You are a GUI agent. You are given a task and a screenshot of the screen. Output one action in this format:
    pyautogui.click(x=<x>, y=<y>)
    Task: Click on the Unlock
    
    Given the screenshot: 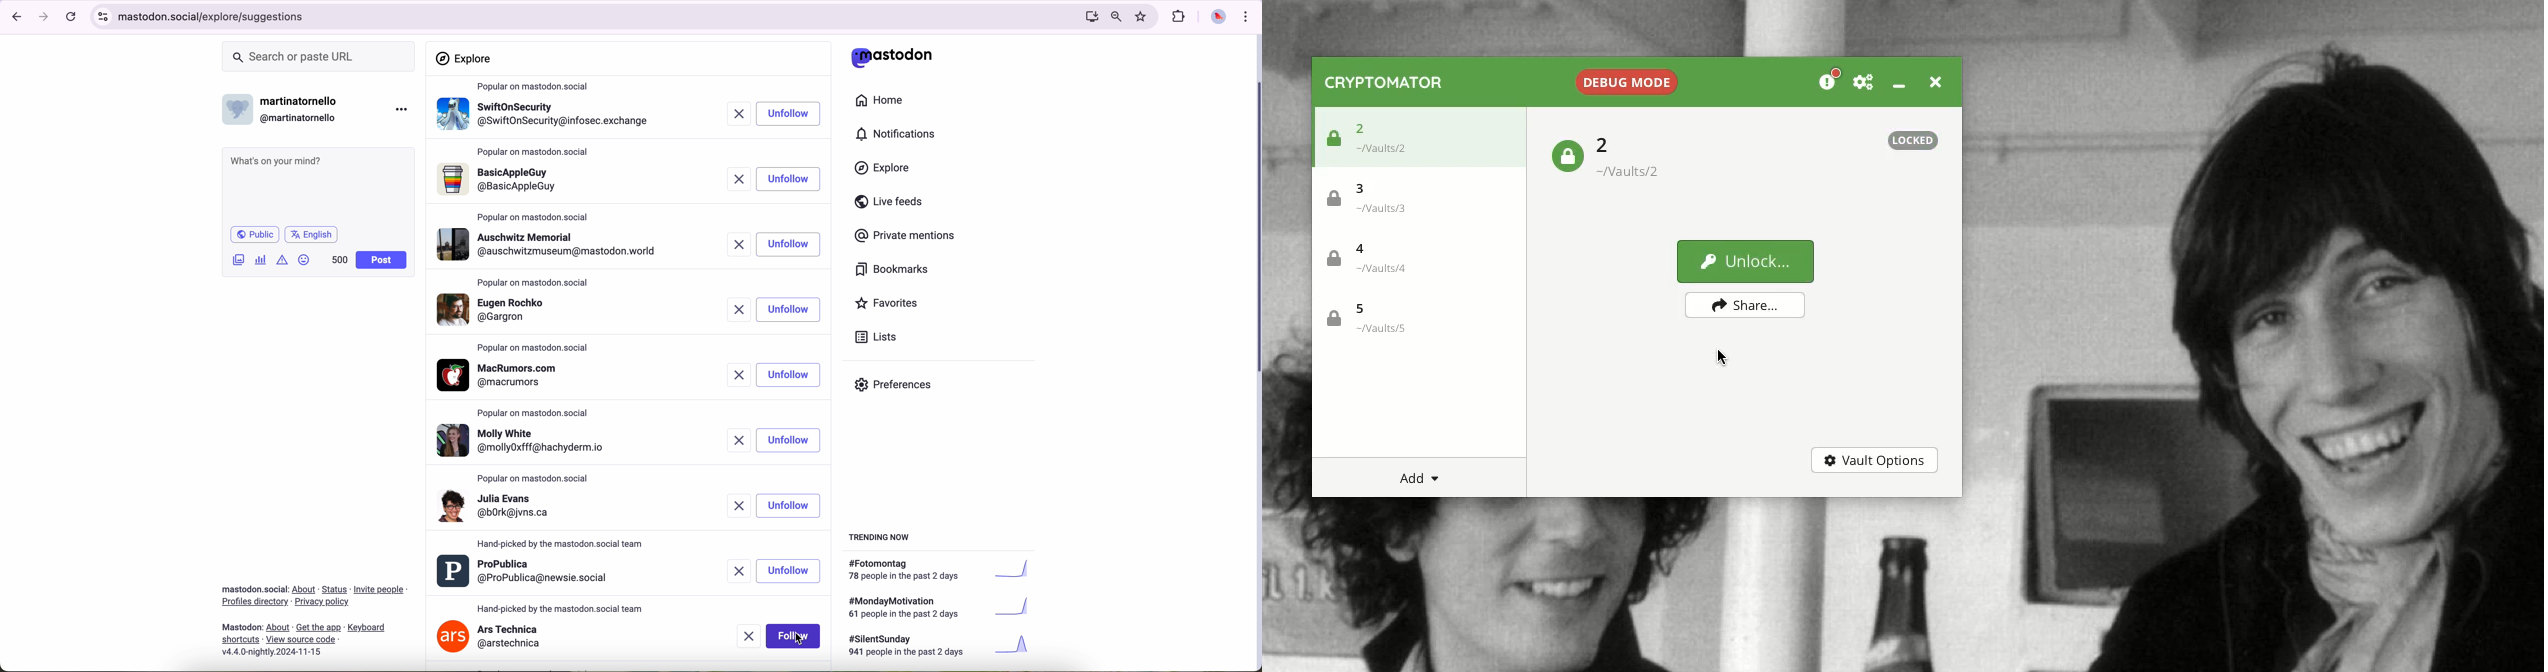 What is the action you would take?
    pyautogui.click(x=1741, y=261)
    